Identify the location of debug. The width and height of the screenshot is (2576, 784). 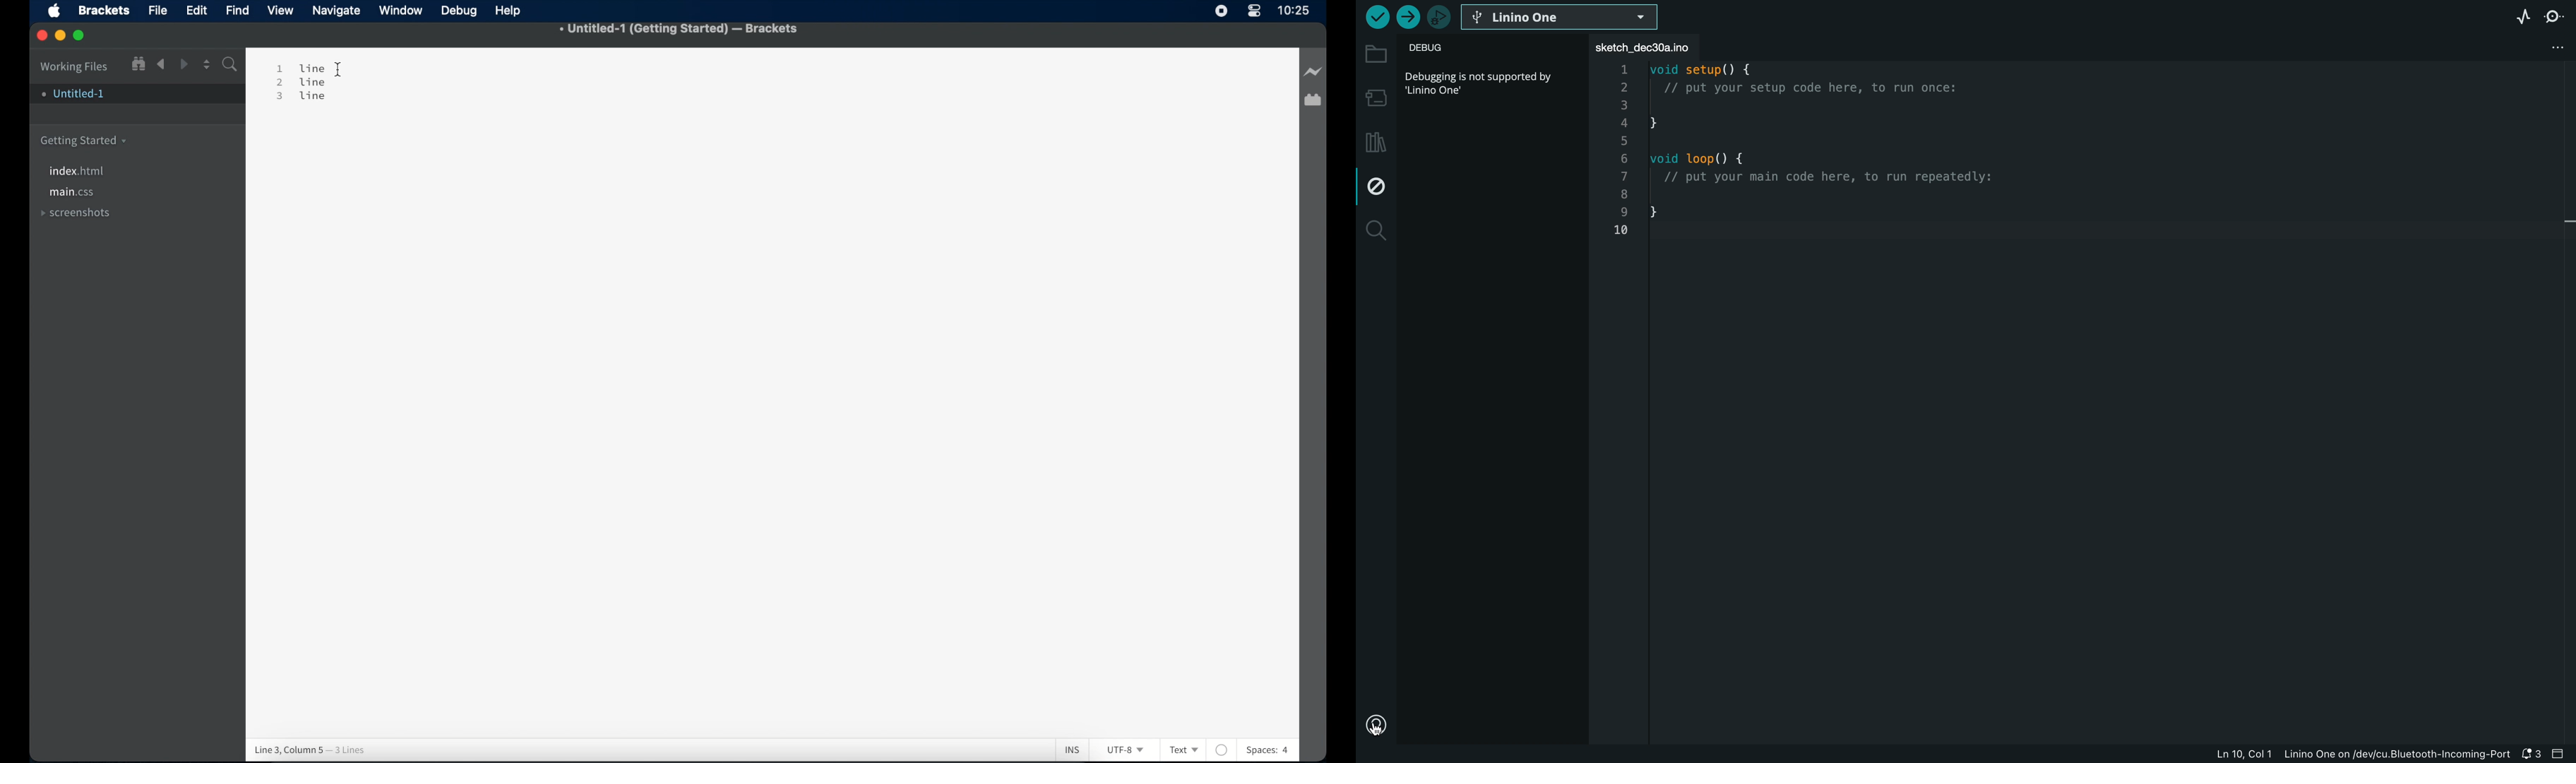
(1378, 183).